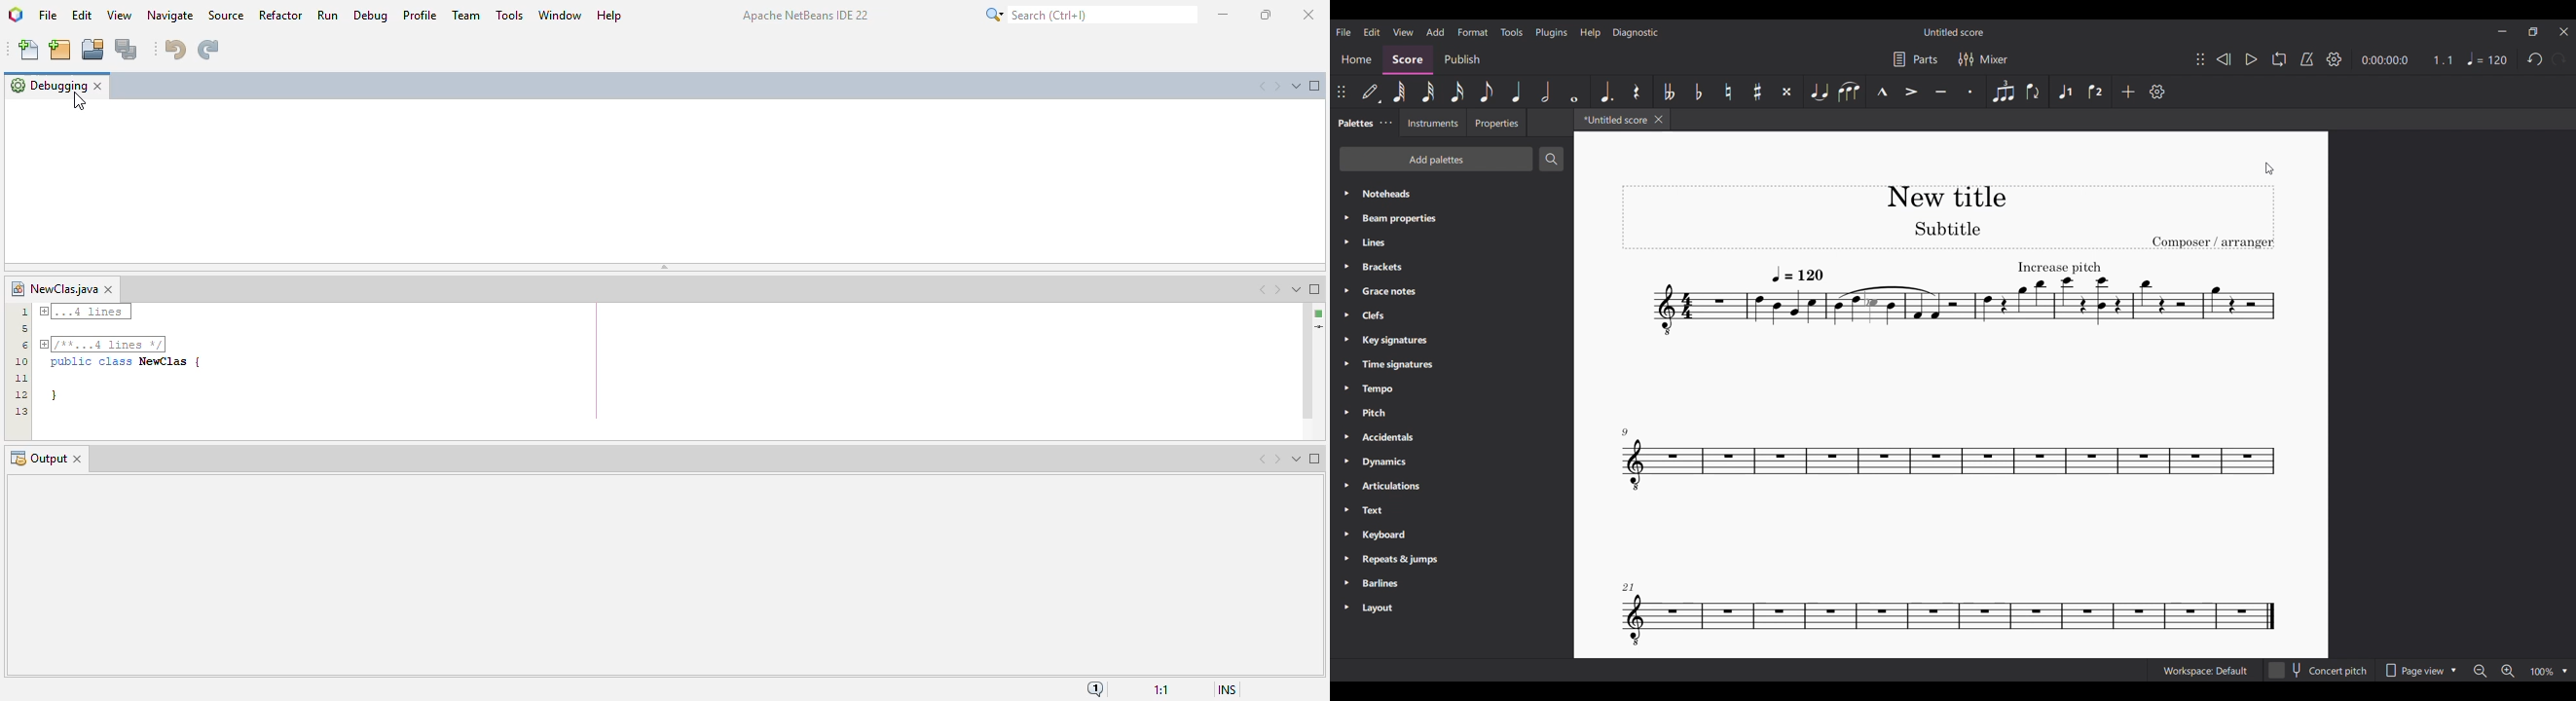 The width and height of the screenshot is (2576, 728). I want to click on Time signatures, so click(1451, 364).